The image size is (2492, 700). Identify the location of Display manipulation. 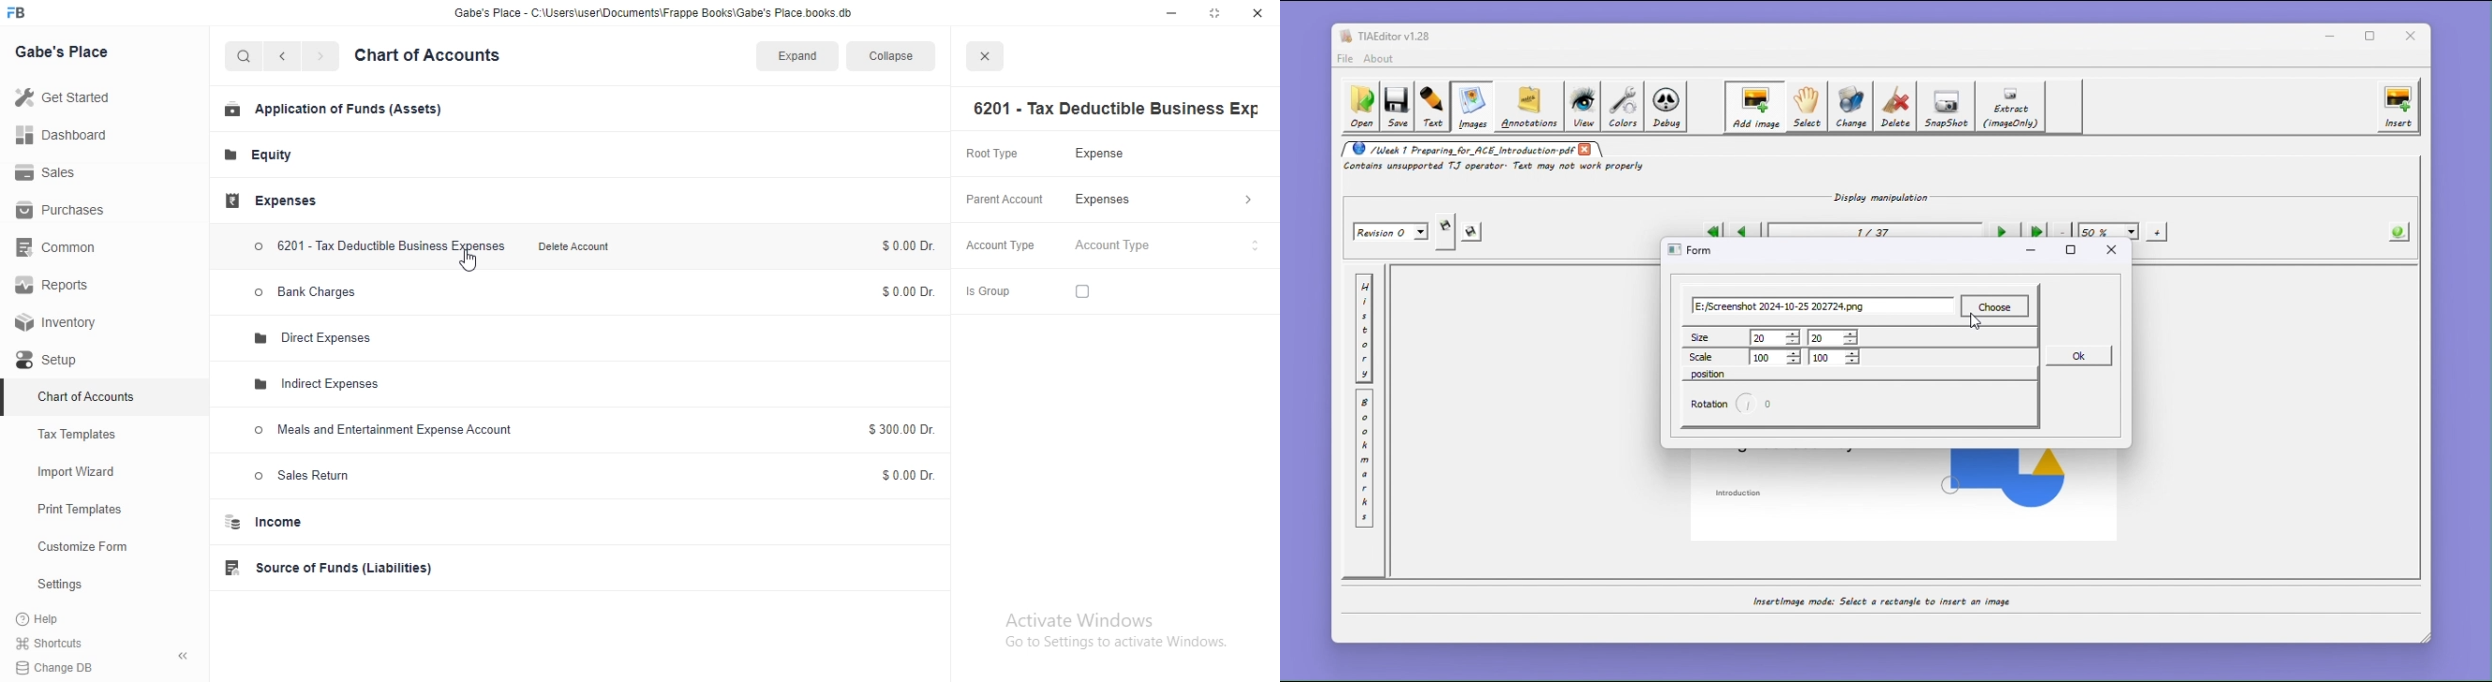
(1876, 196).